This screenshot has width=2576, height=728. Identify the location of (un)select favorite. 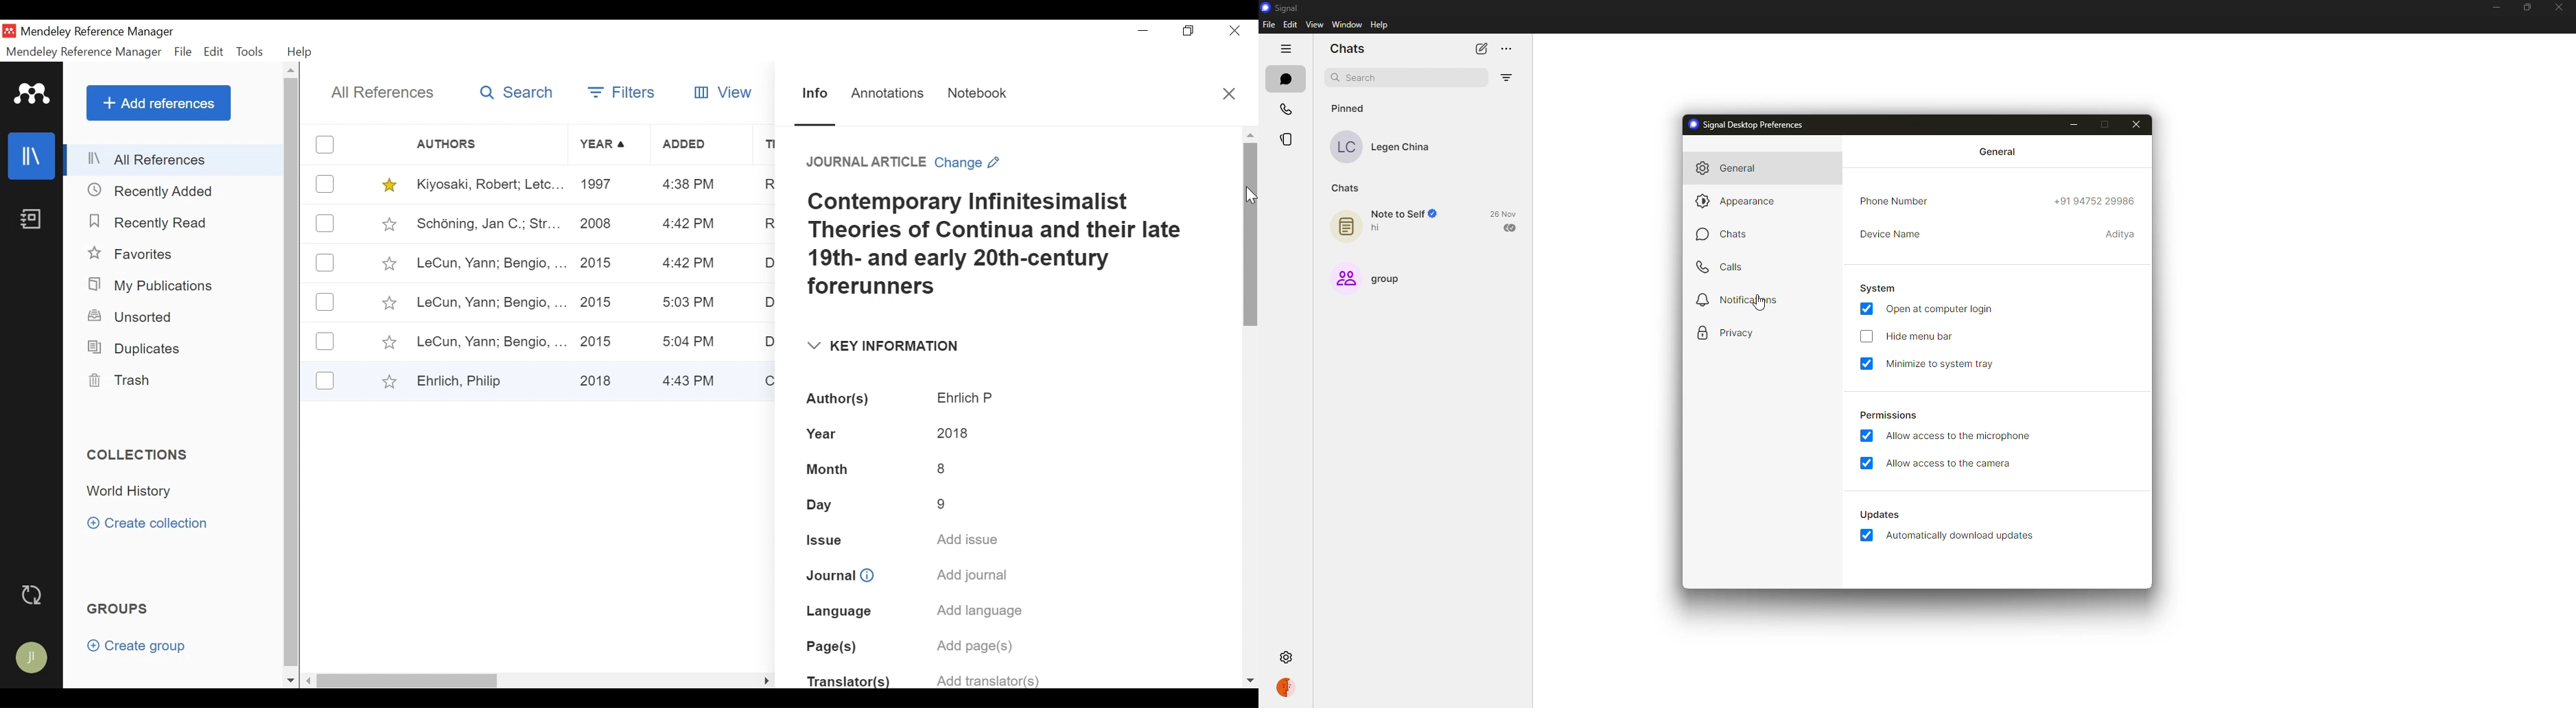
(388, 264).